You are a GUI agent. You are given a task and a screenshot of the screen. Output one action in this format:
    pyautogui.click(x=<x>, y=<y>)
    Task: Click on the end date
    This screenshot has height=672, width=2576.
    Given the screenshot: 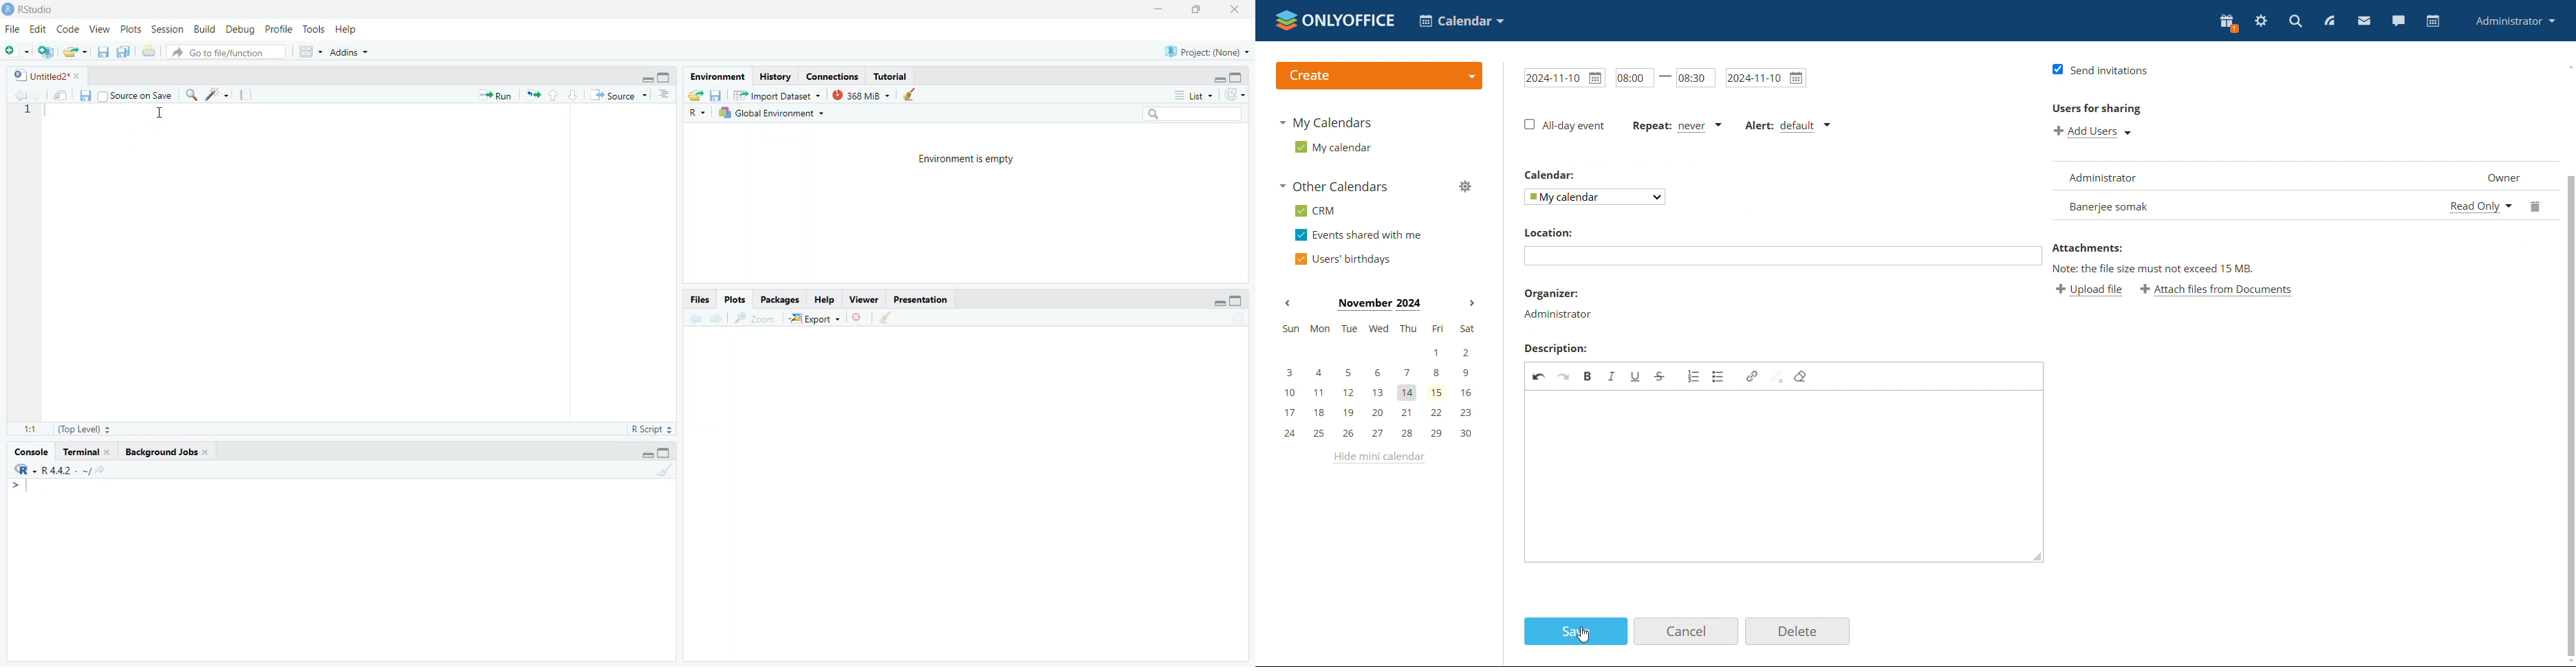 What is the action you would take?
    pyautogui.click(x=1766, y=77)
    